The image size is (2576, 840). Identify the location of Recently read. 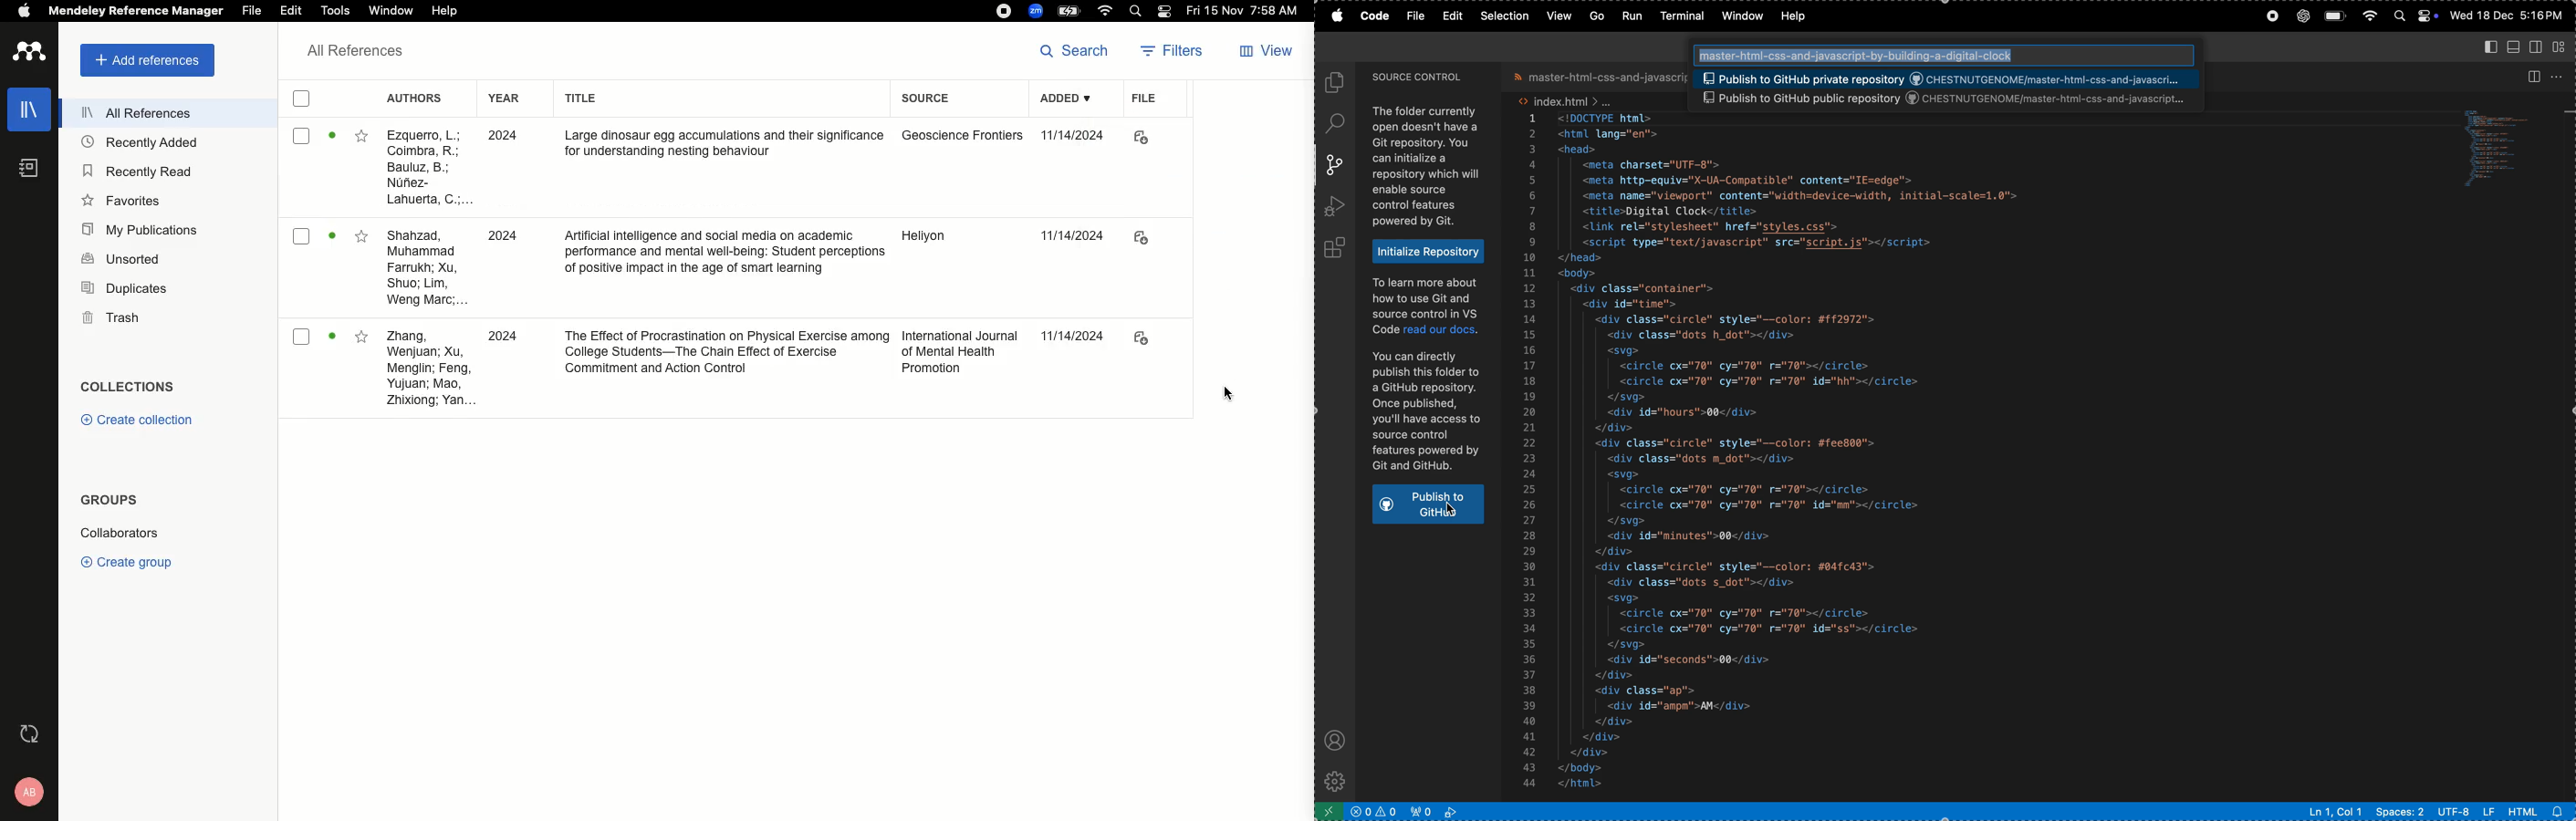
(139, 171).